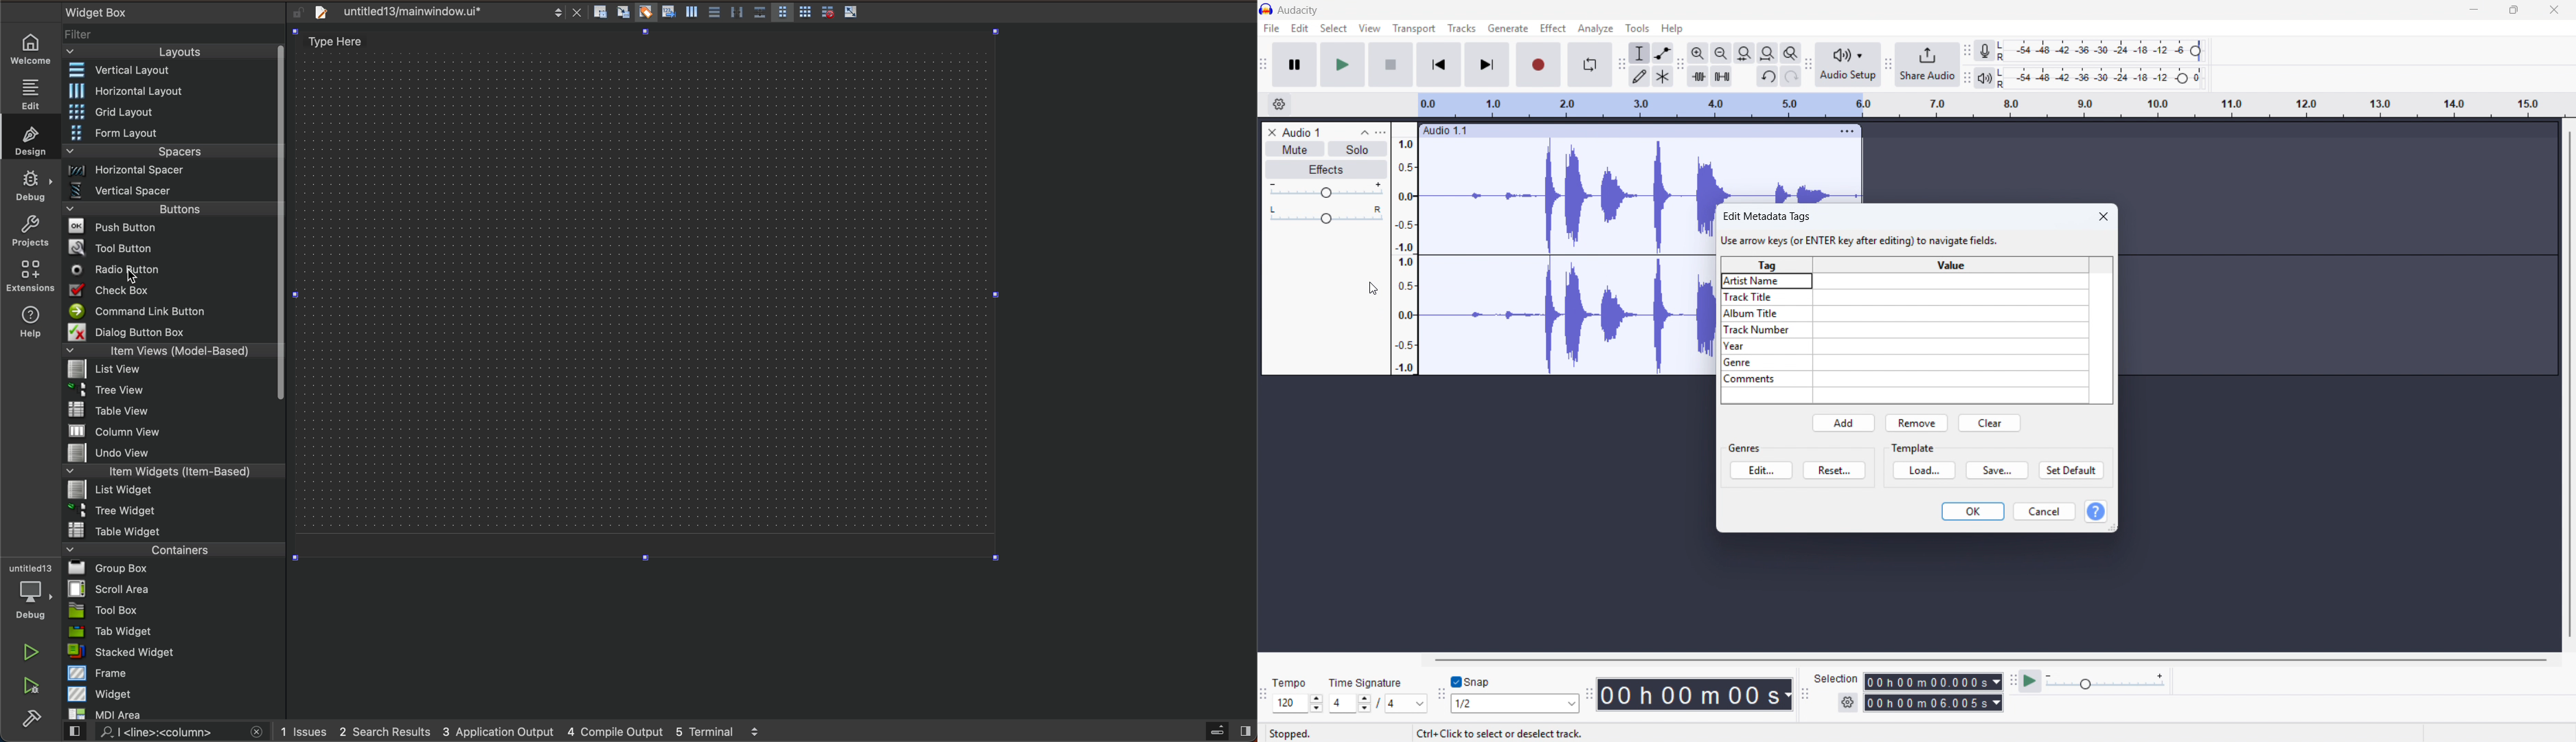 The image size is (2576, 756). What do you see at coordinates (1292, 682) in the screenshot?
I see `tempo` at bounding box center [1292, 682].